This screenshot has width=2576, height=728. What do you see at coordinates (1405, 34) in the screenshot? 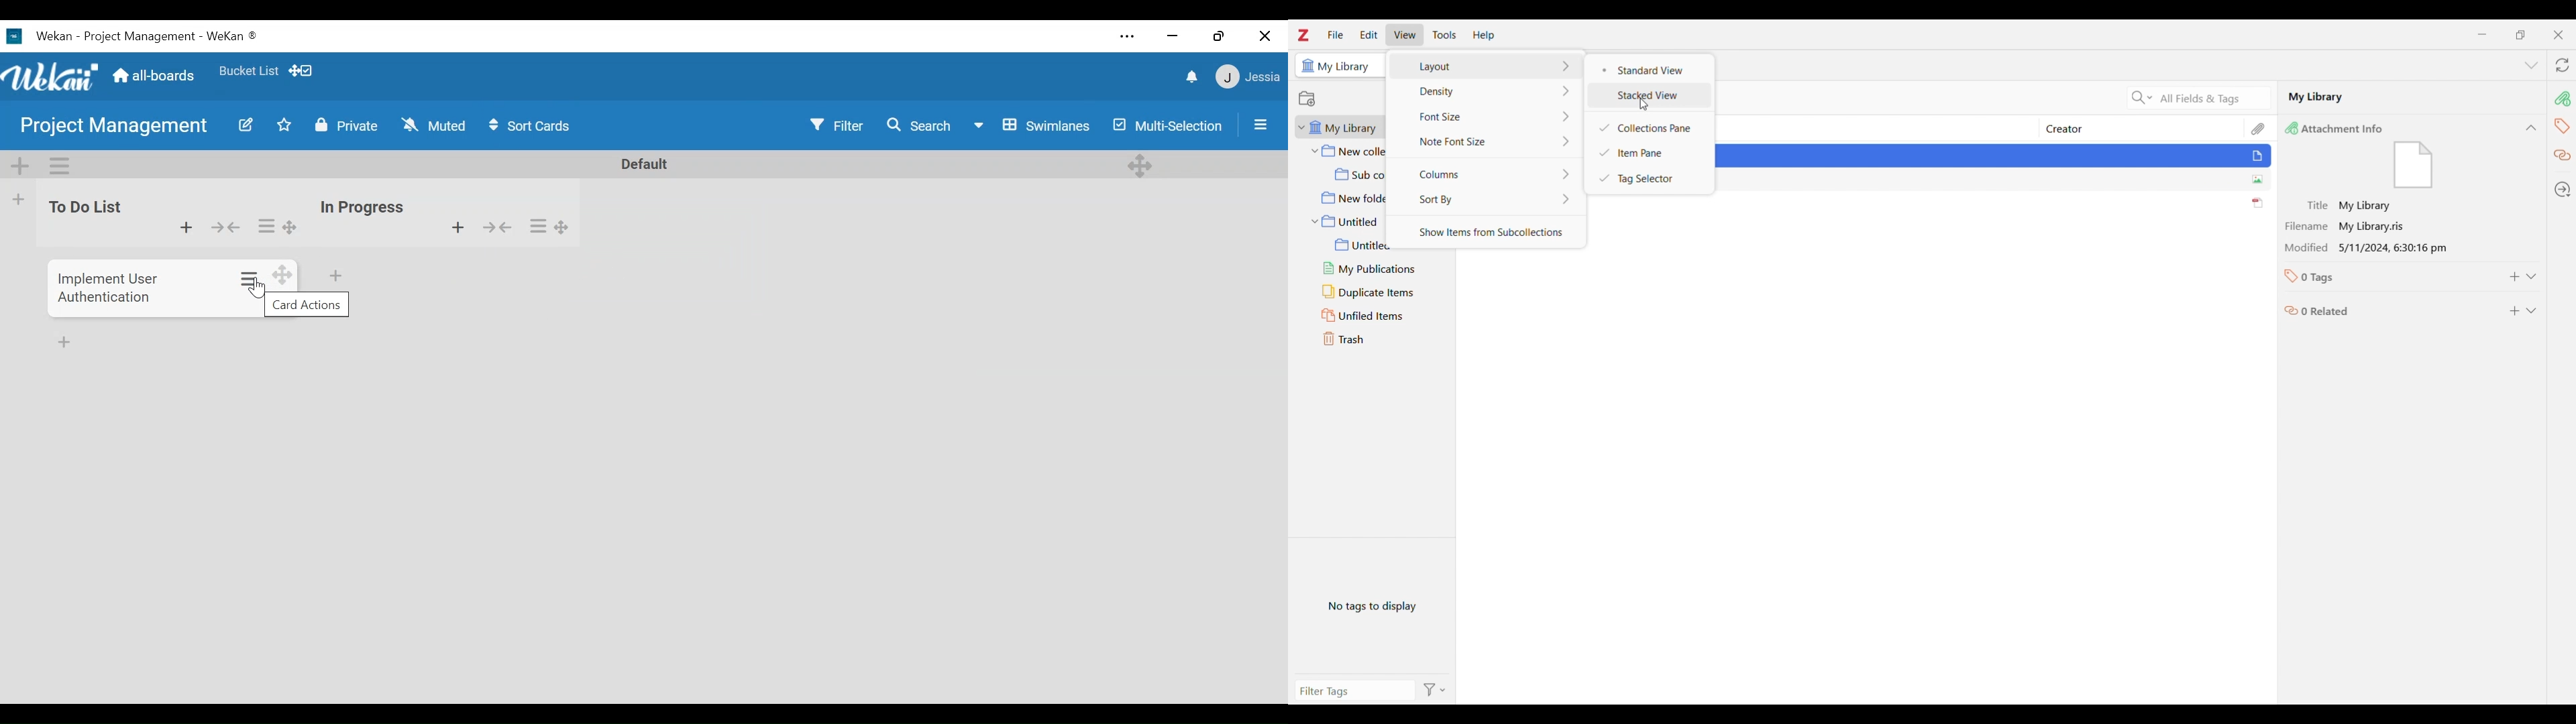
I see `View menu highlighted` at bounding box center [1405, 34].